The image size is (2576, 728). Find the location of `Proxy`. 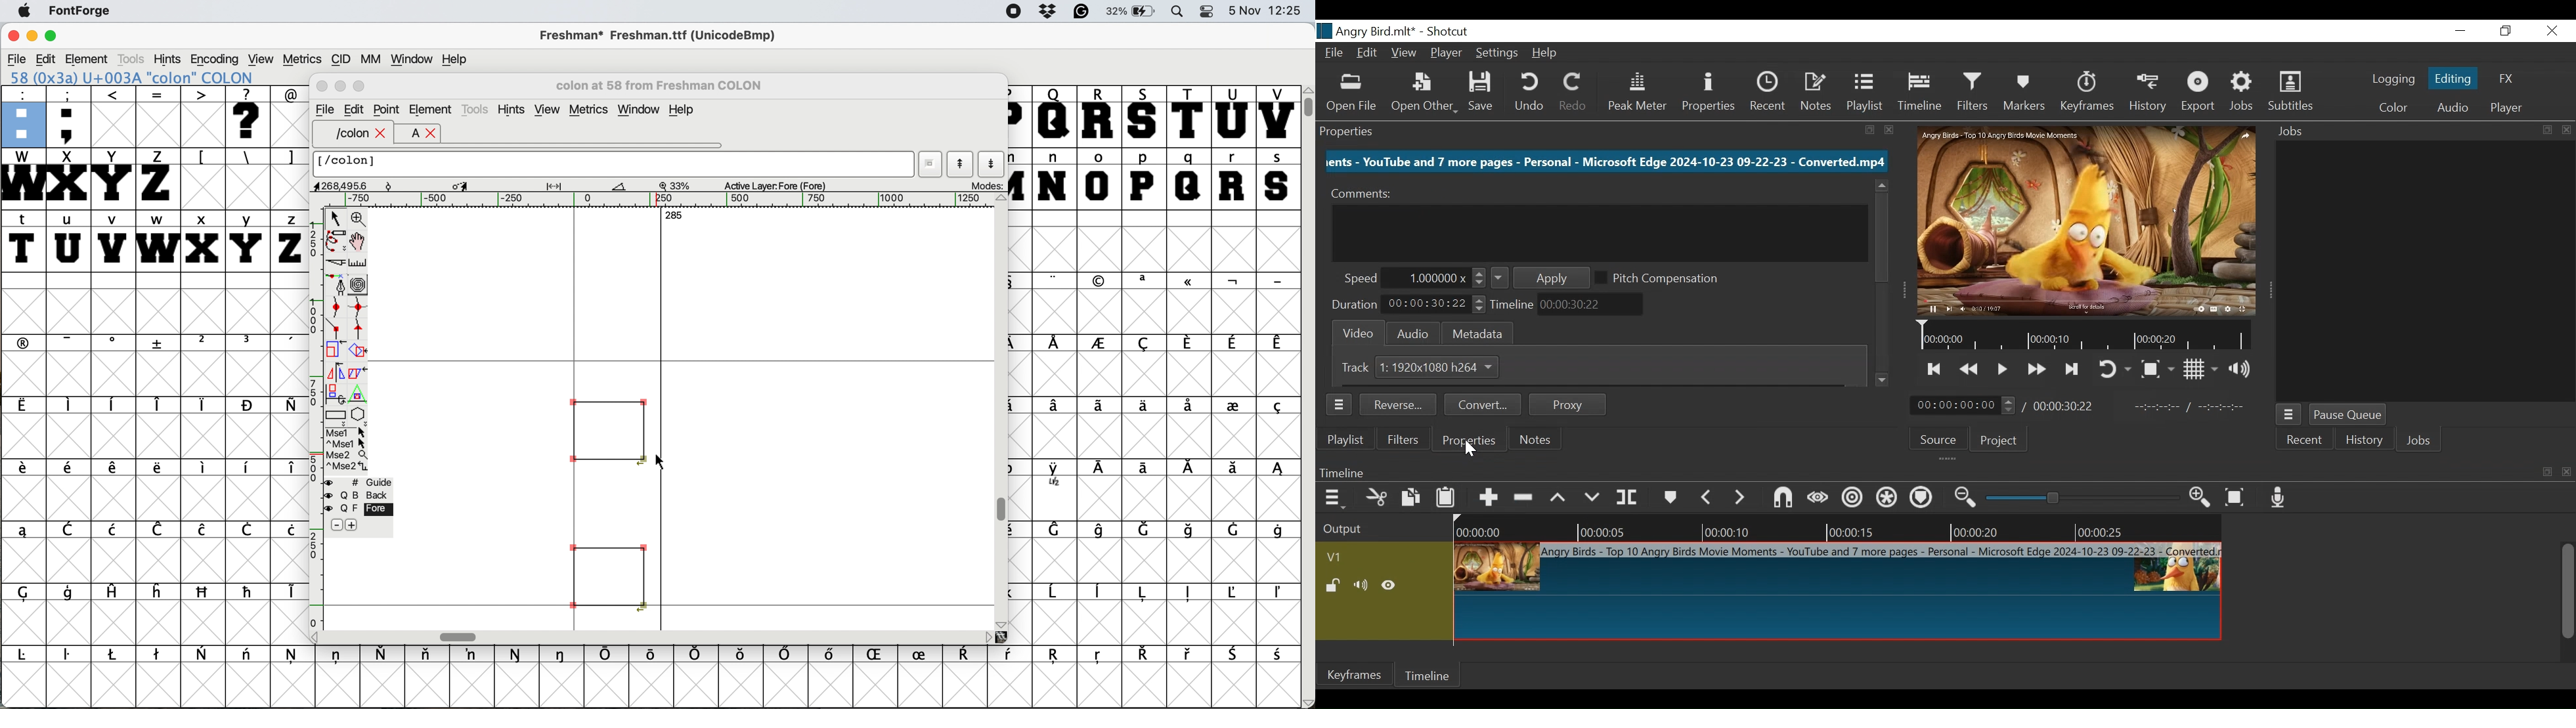

Proxy is located at coordinates (1565, 404).